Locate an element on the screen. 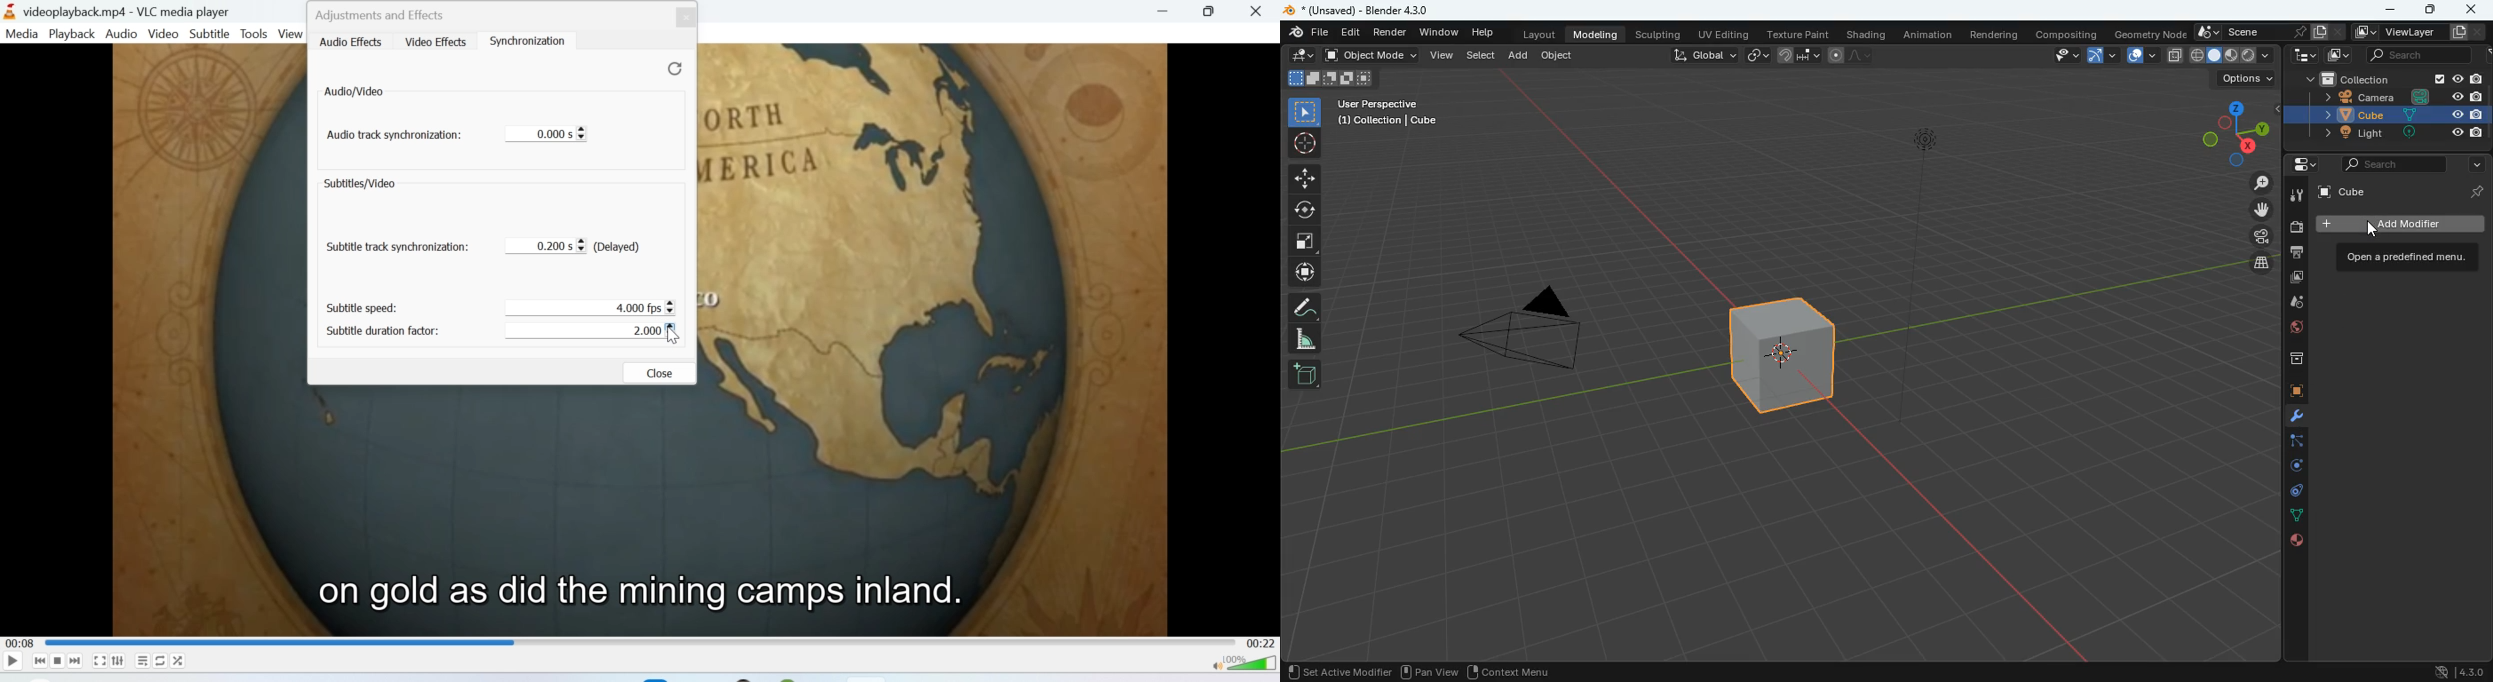 This screenshot has height=700, width=2520. move is located at coordinates (1303, 273).